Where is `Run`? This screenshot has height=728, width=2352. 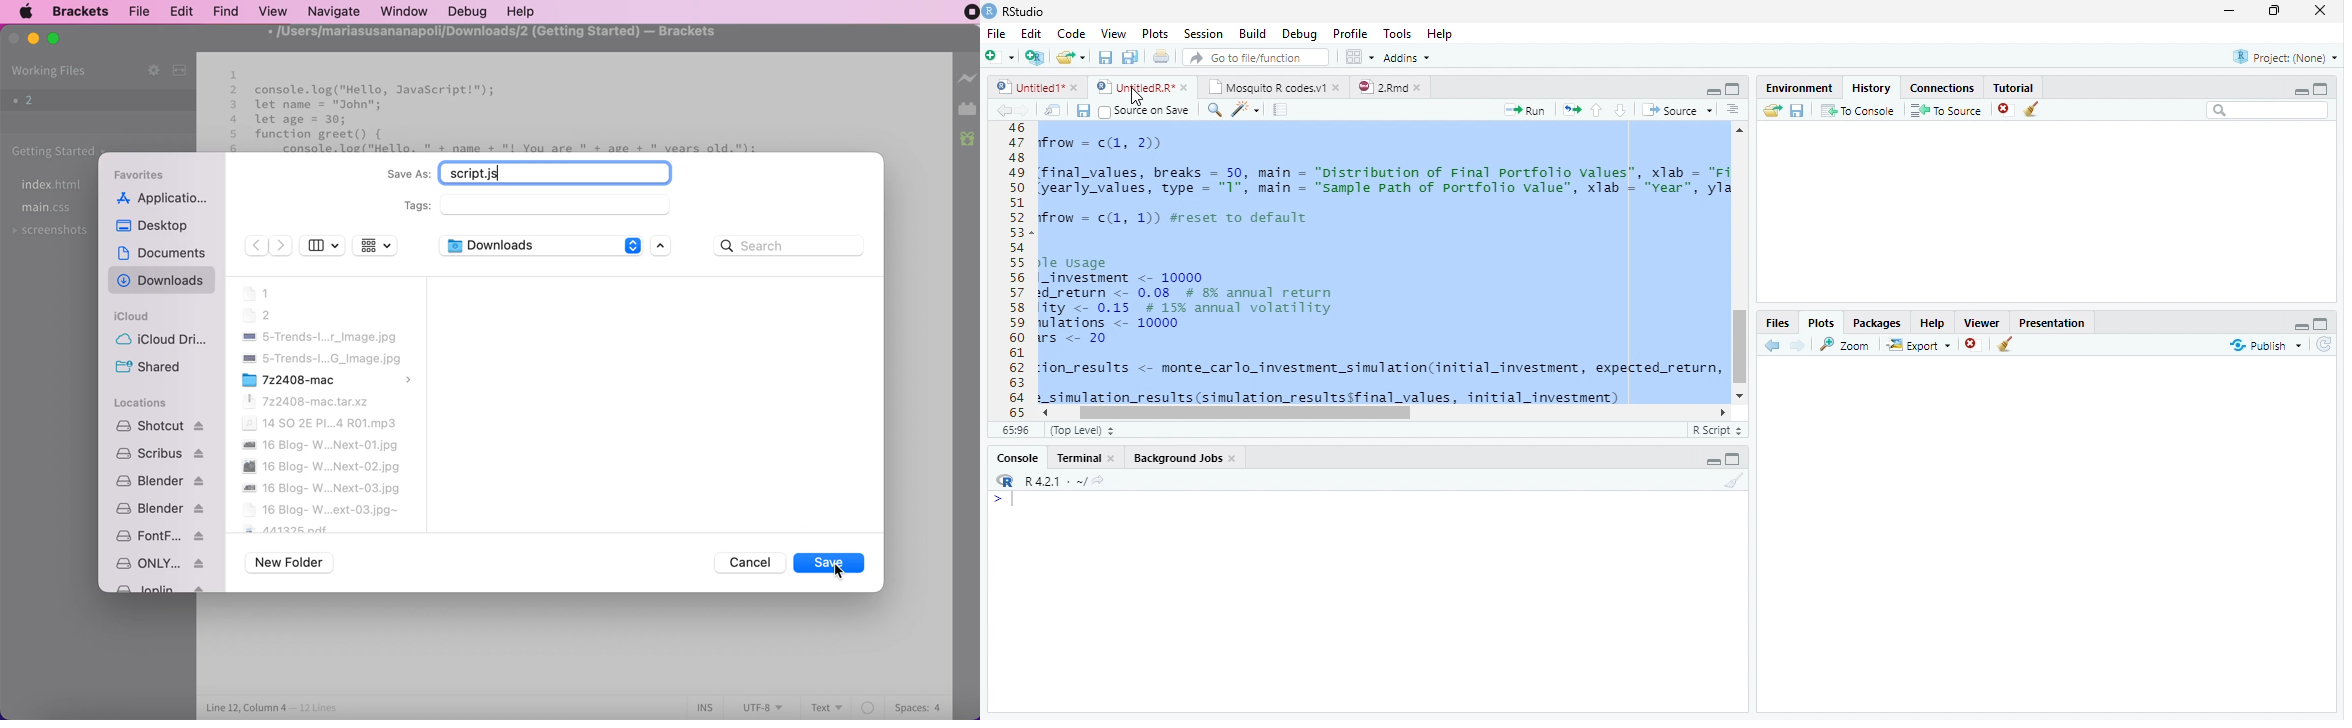
Run is located at coordinates (1526, 110).